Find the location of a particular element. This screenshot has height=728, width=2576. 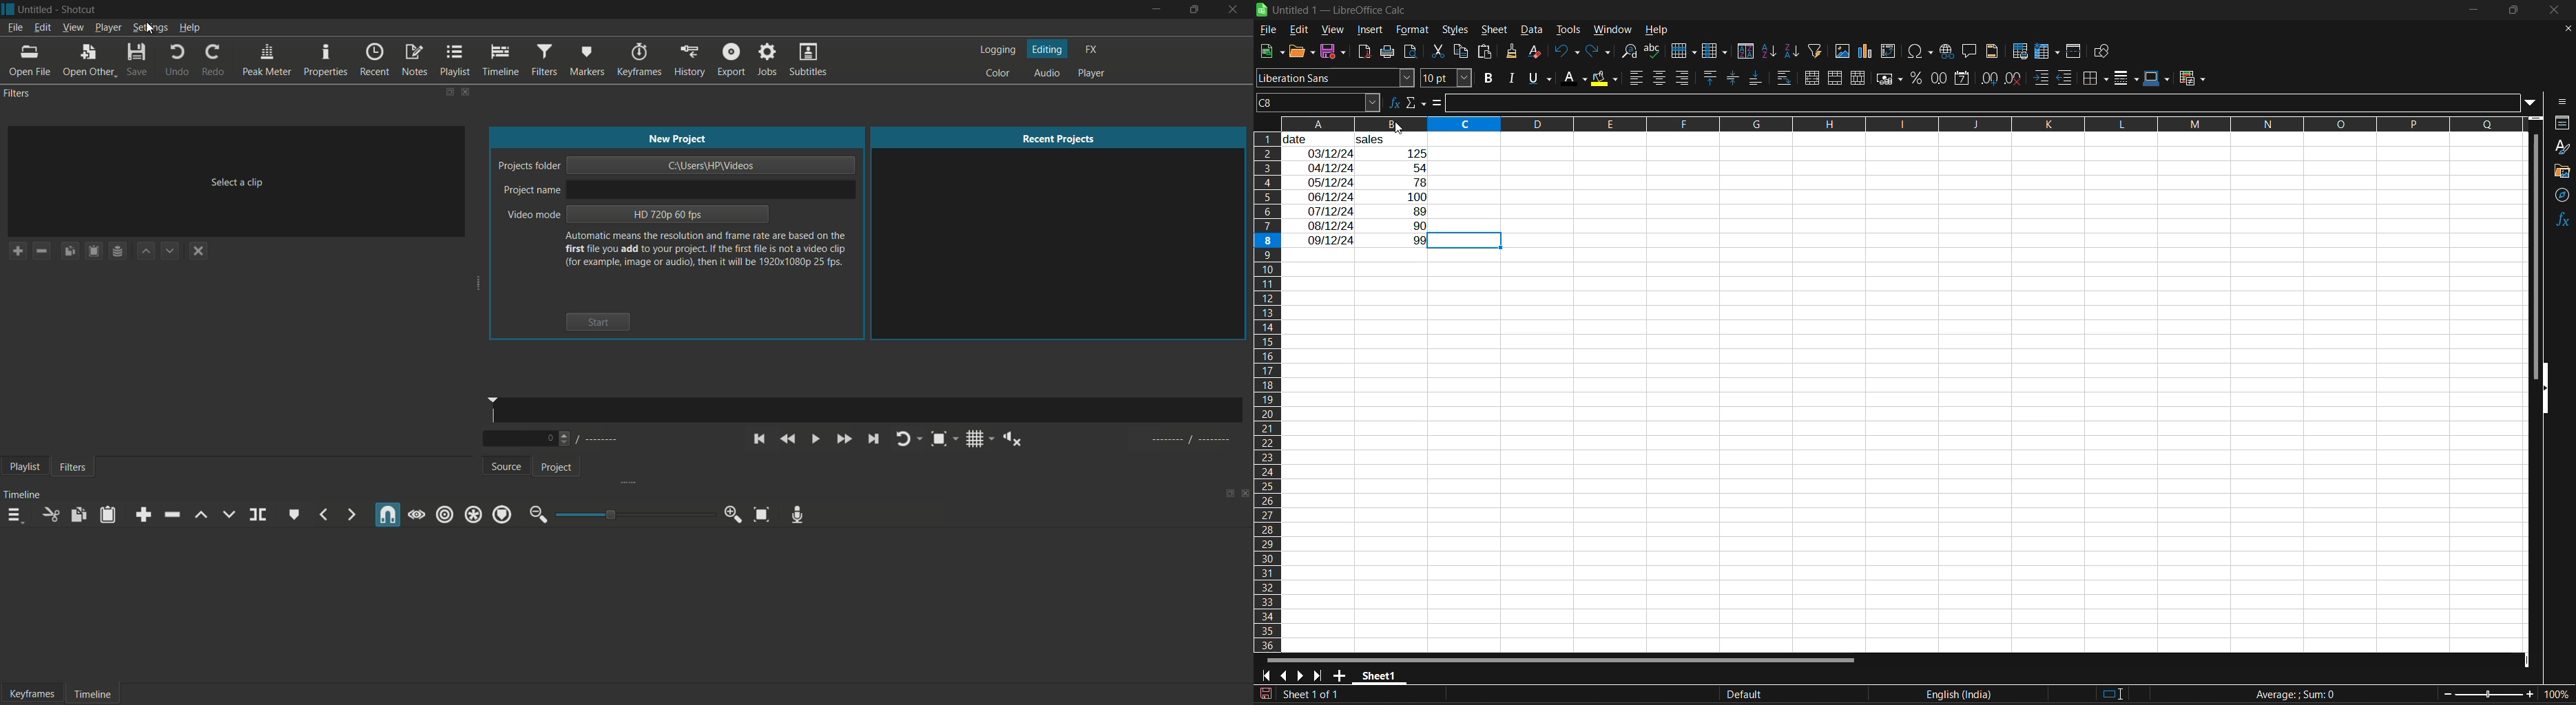

move filter up is located at coordinates (146, 252).